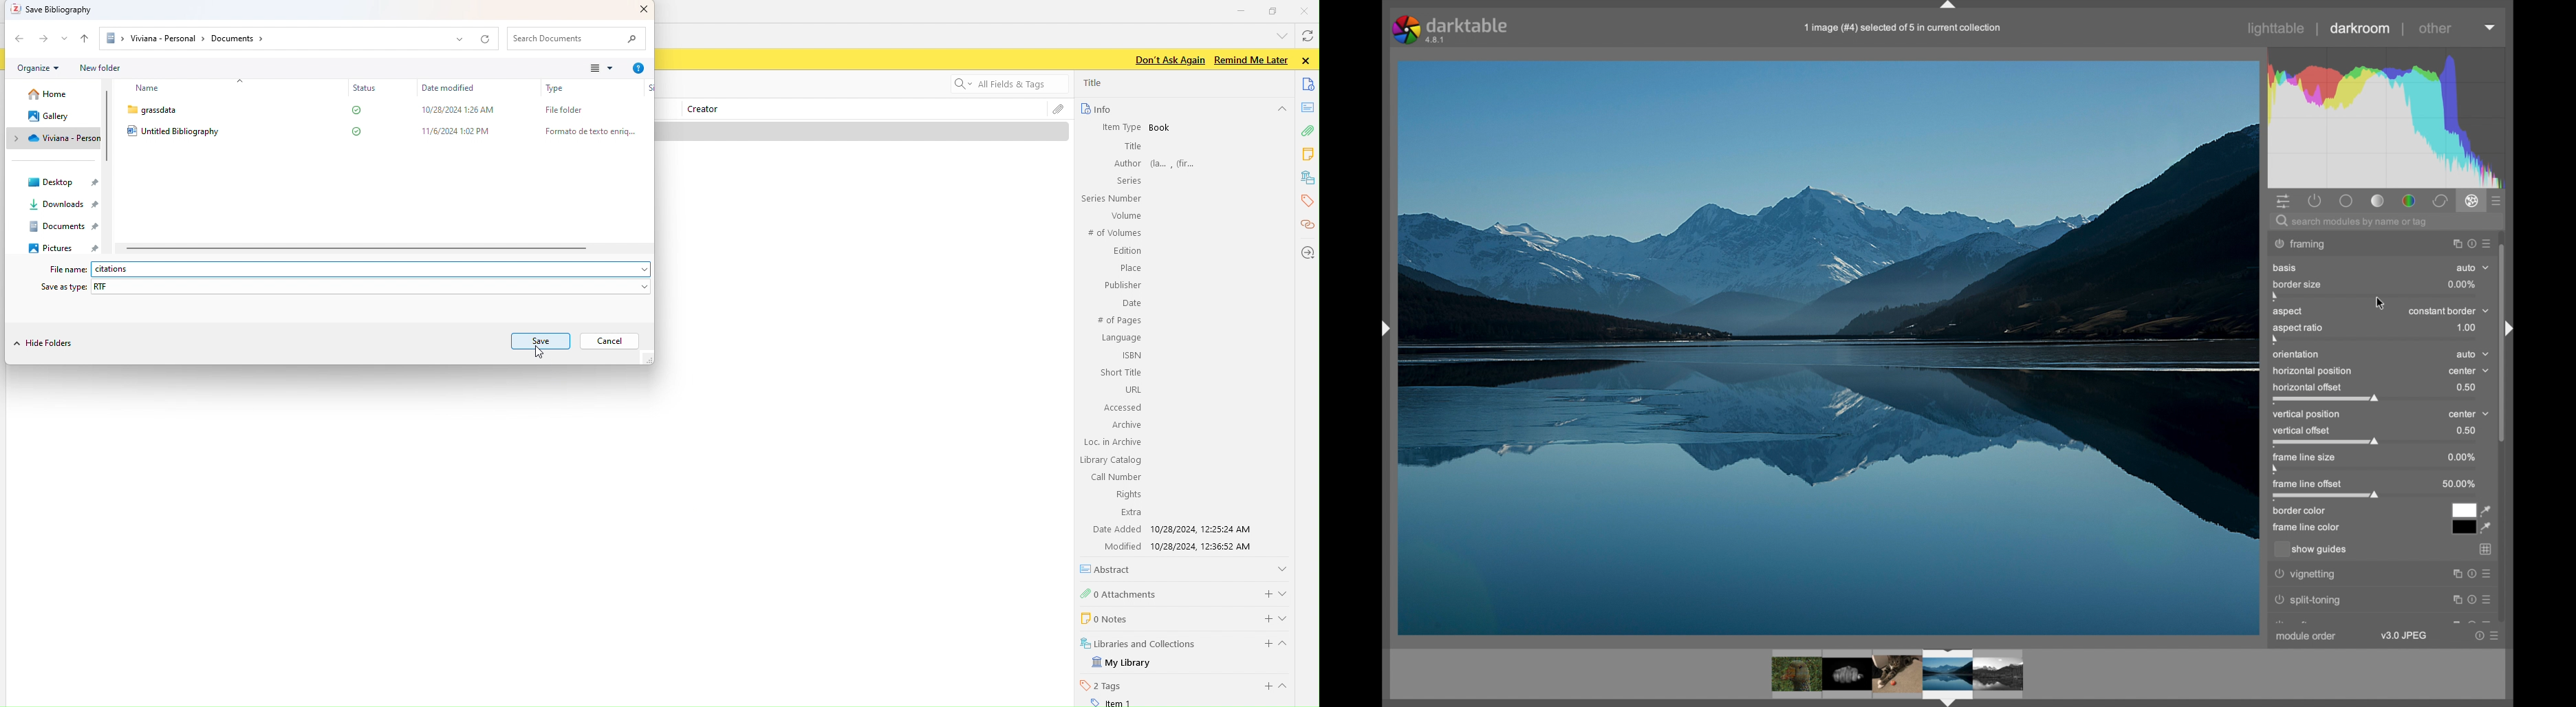 This screenshot has width=2576, height=728. Describe the element at coordinates (1454, 29) in the screenshot. I see `darktable` at that location.